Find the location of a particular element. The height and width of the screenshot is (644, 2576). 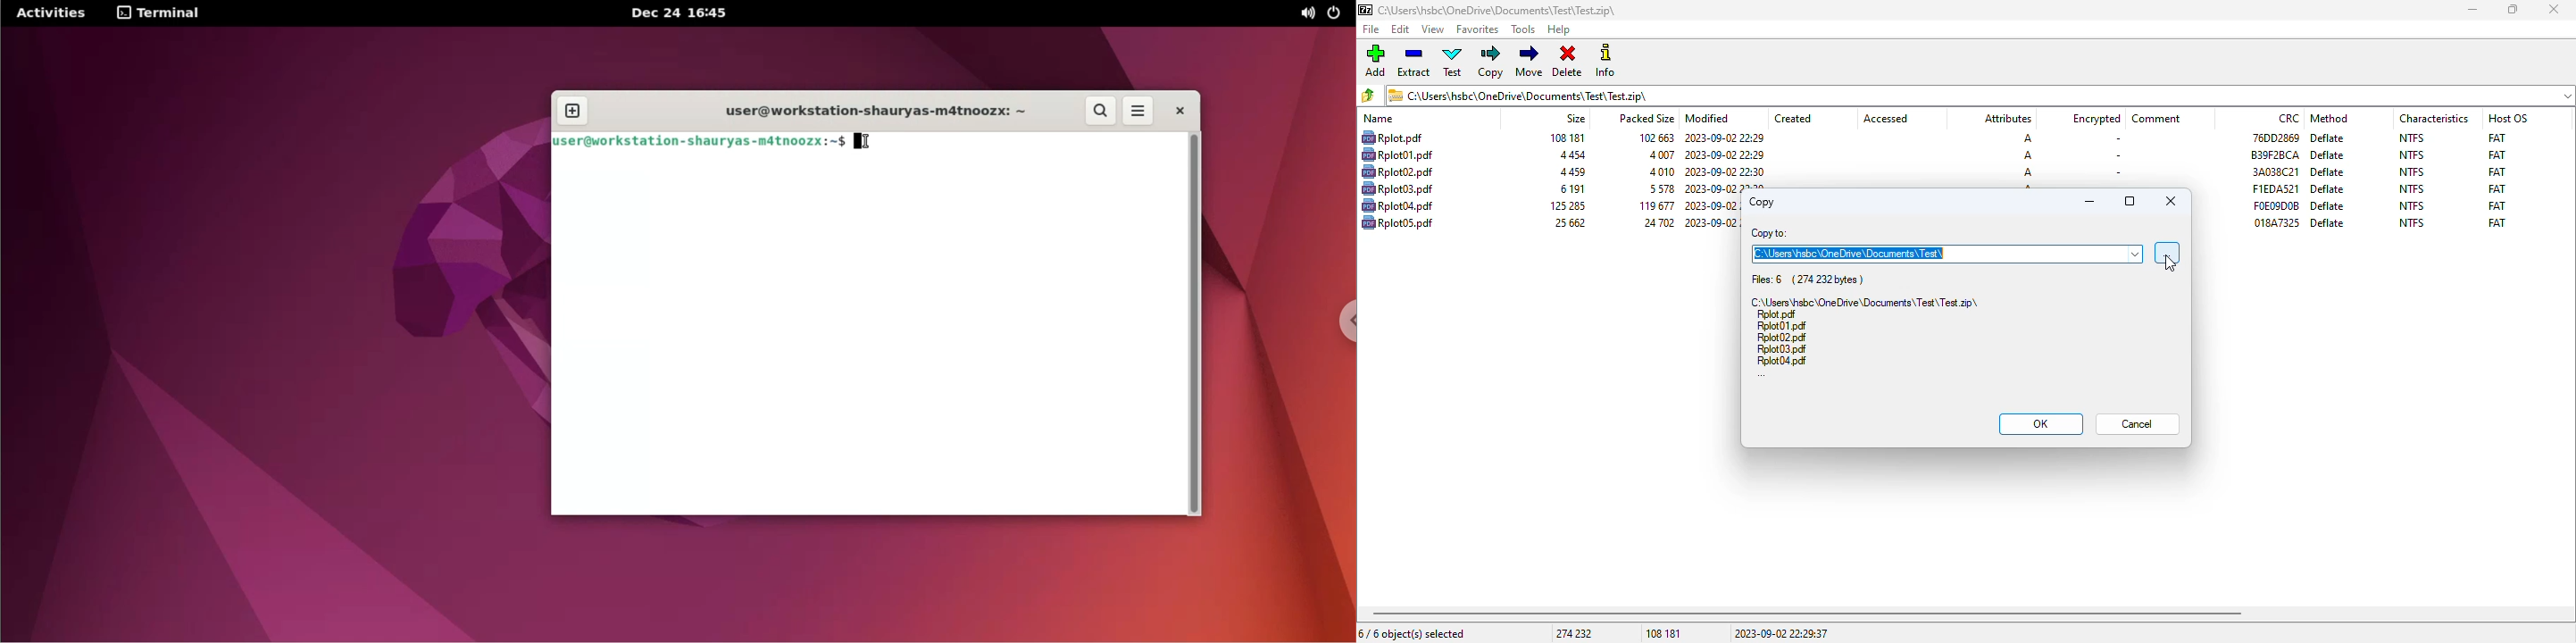

file is located at coordinates (1782, 361).